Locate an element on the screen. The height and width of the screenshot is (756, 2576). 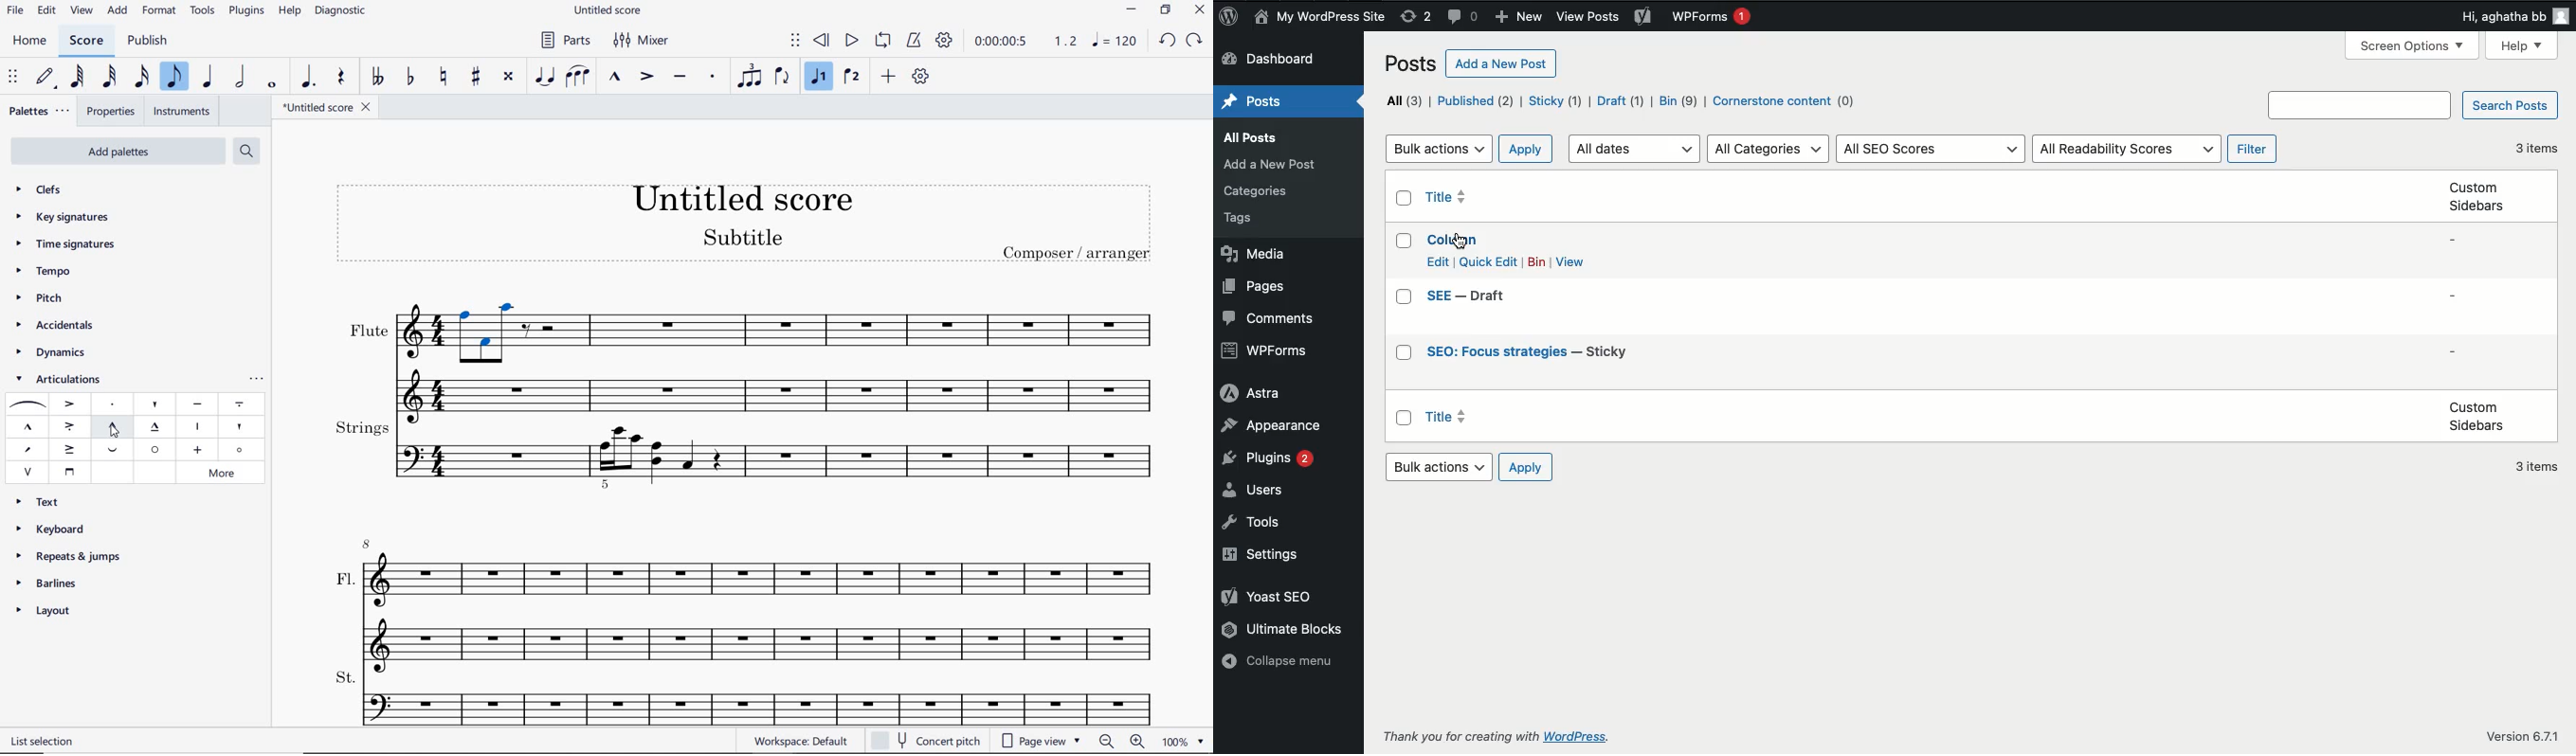
zoom factor is located at coordinates (1185, 741).